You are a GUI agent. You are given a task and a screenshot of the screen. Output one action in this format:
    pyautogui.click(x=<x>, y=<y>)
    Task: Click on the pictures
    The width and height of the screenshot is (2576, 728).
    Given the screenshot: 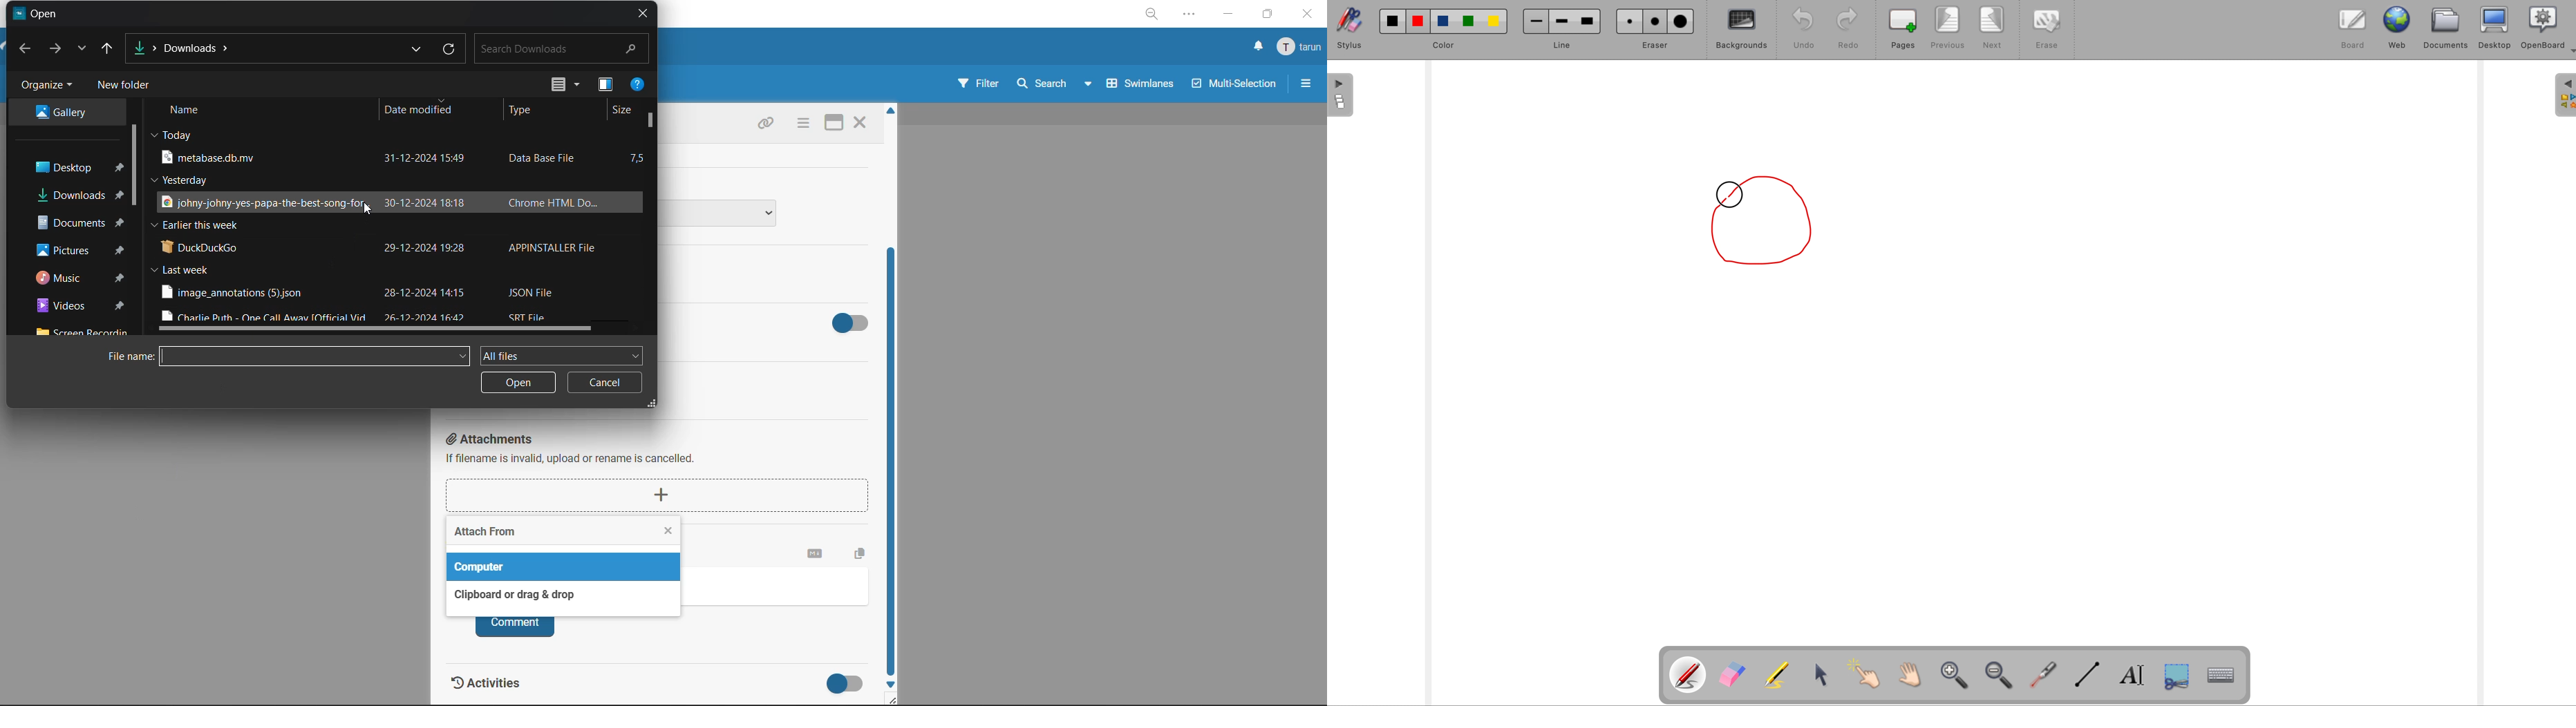 What is the action you would take?
    pyautogui.click(x=68, y=250)
    